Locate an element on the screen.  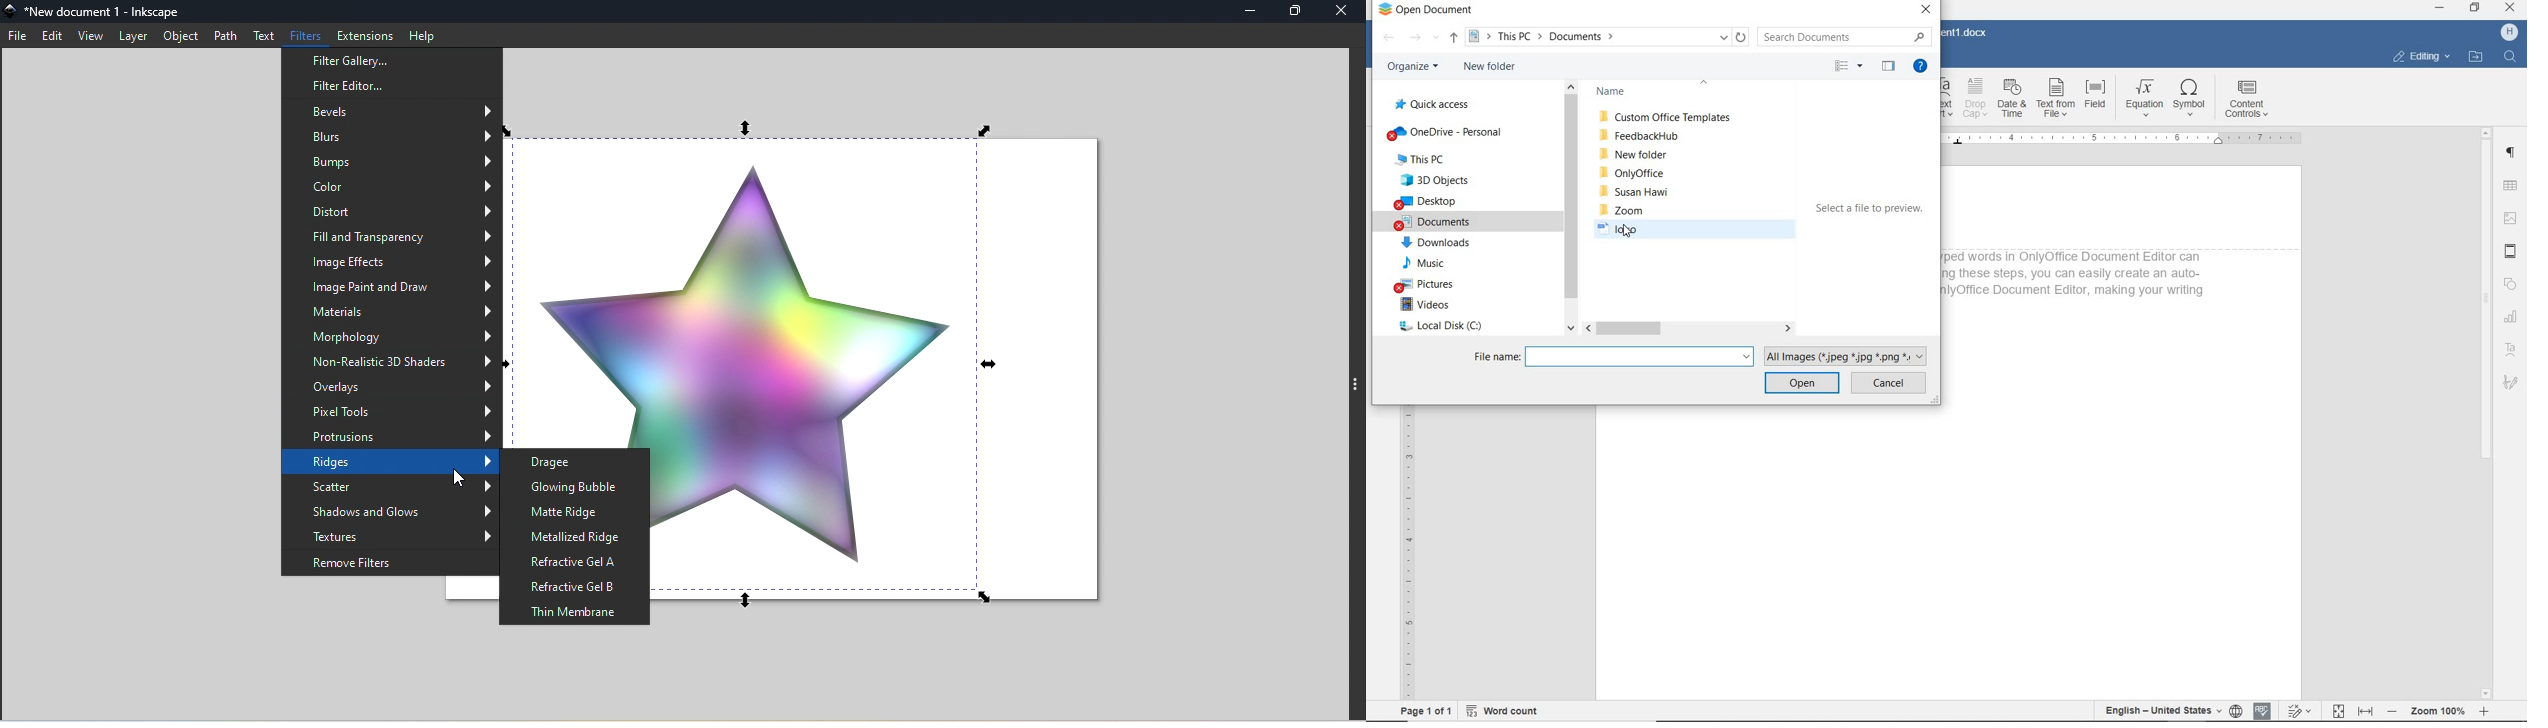
OPEN FILE LOCTION is located at coordinates (2477, 57).